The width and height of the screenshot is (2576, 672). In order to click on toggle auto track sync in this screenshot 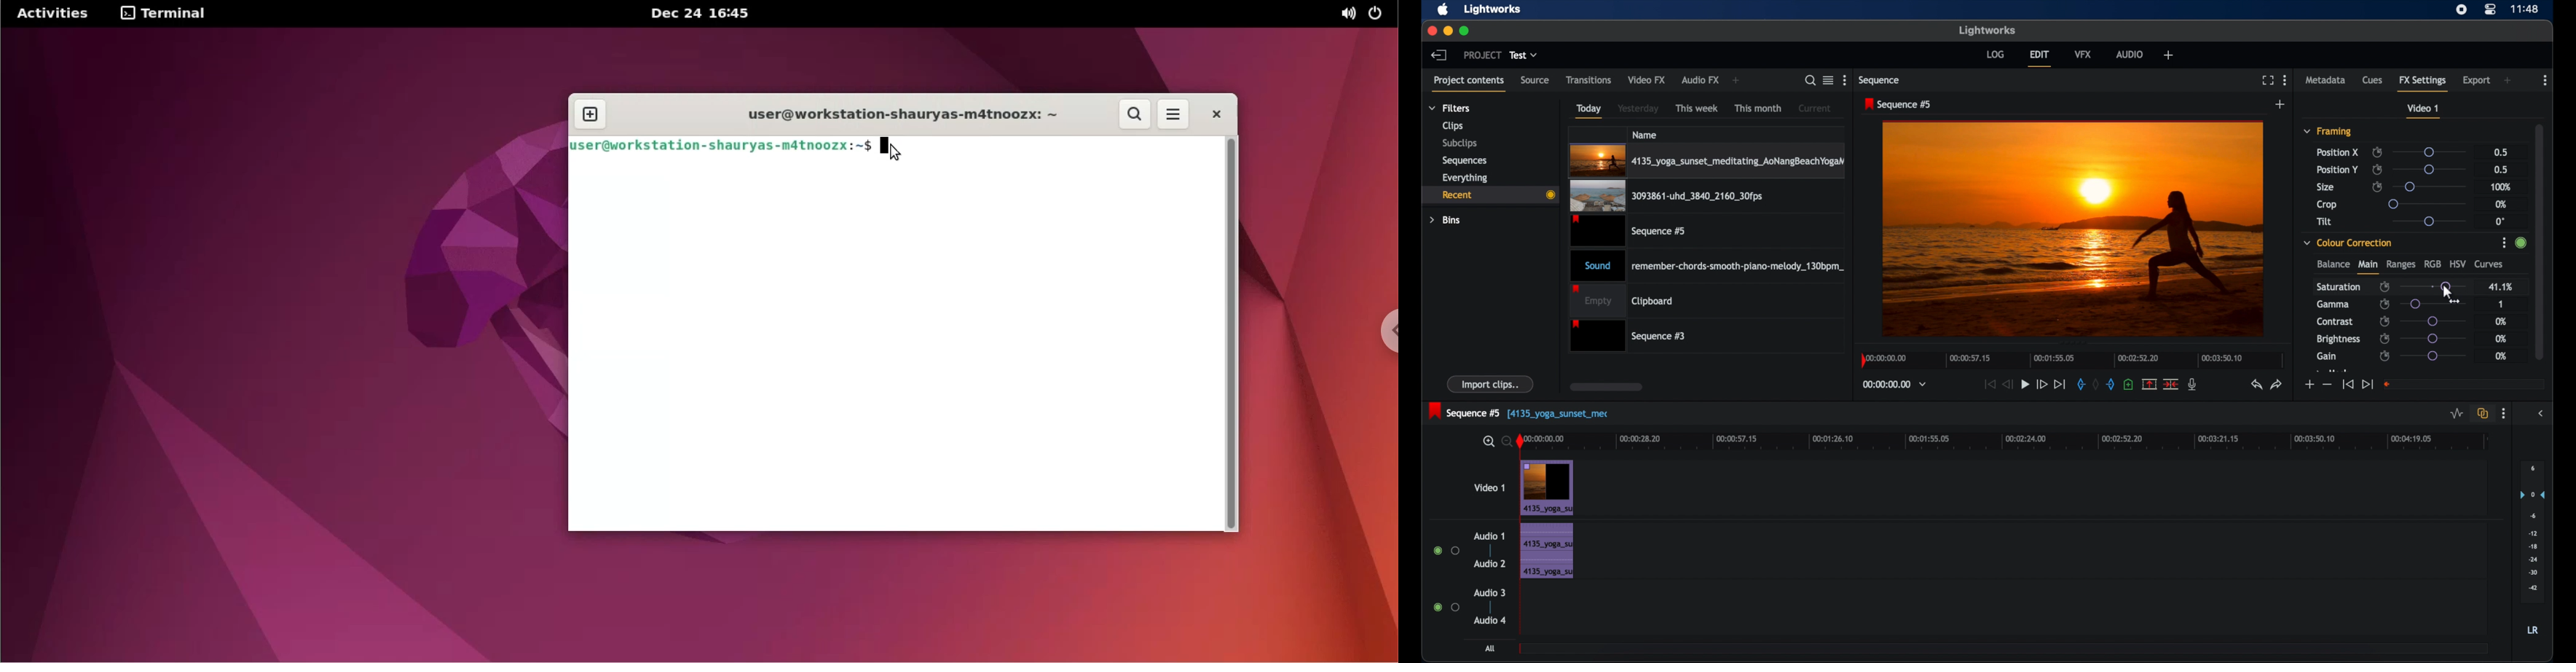, I will do `click(2481, 413)`.